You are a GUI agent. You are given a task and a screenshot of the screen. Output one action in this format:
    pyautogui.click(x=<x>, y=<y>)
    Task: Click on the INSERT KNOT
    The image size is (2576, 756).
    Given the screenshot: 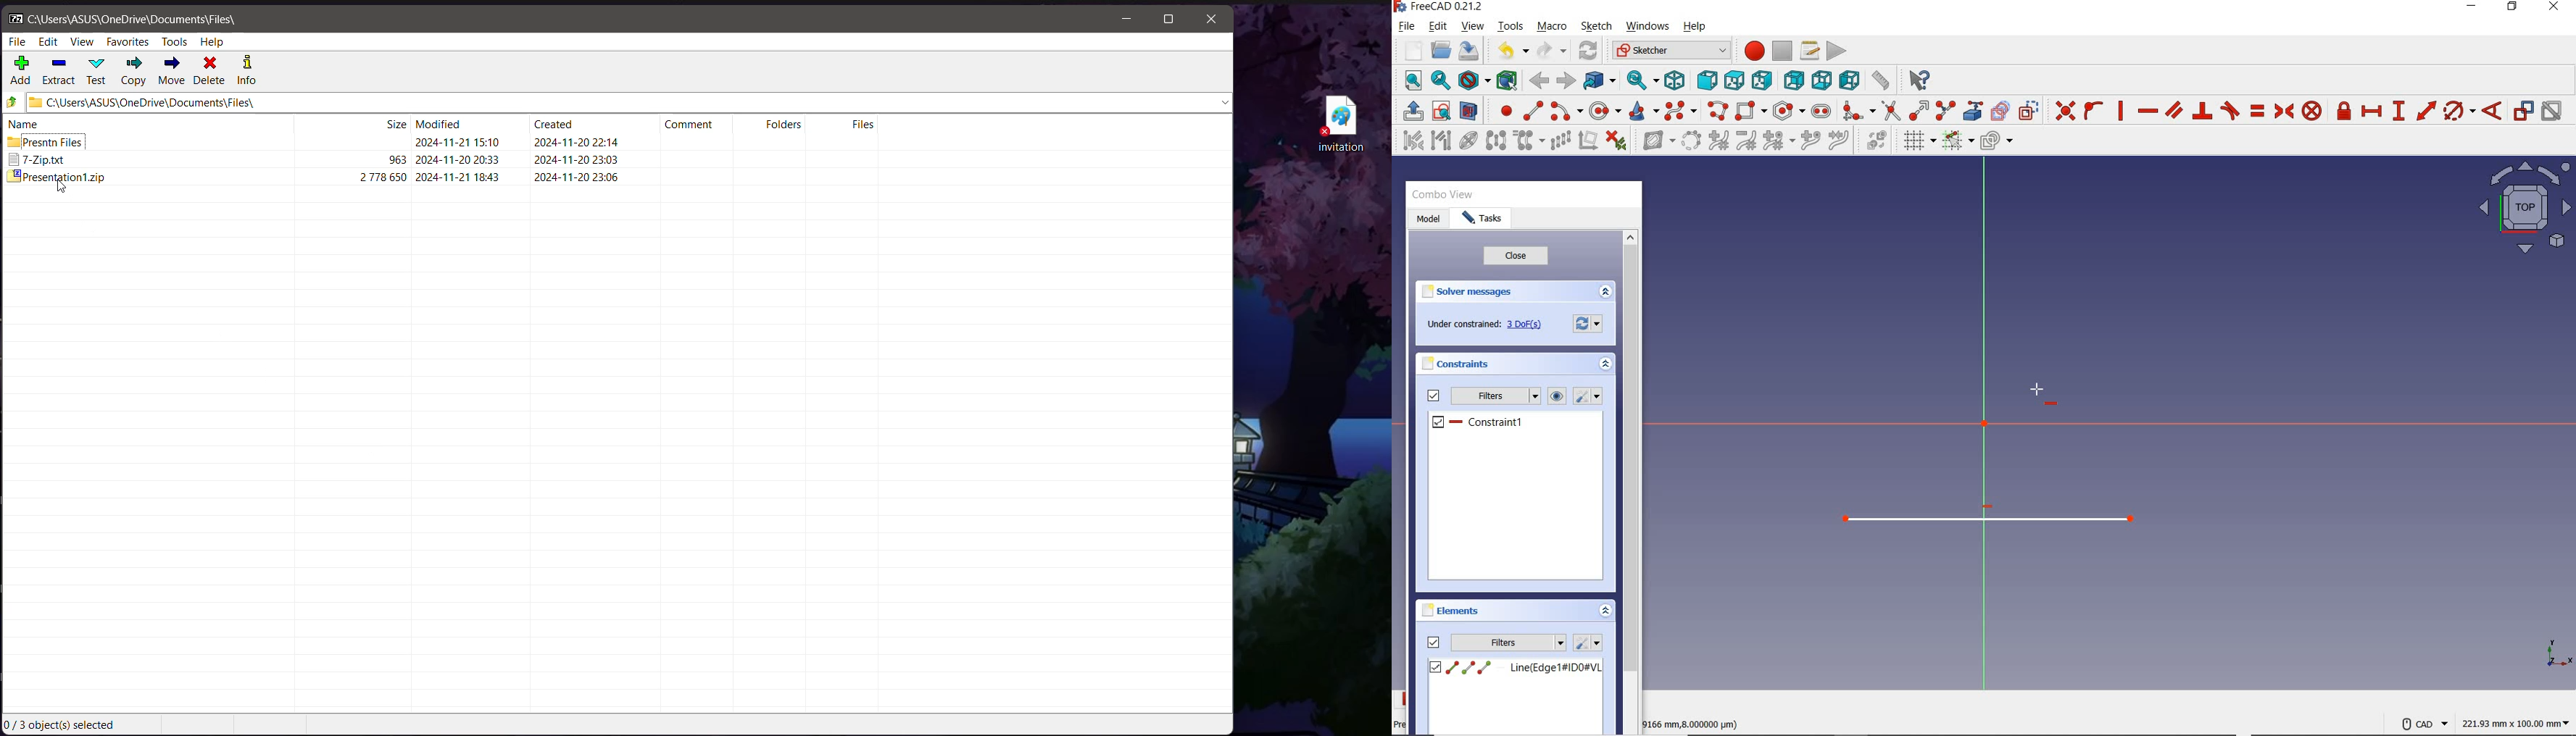 What is the action you would take?
    pyautogui.click(x=1809, y=142)
    